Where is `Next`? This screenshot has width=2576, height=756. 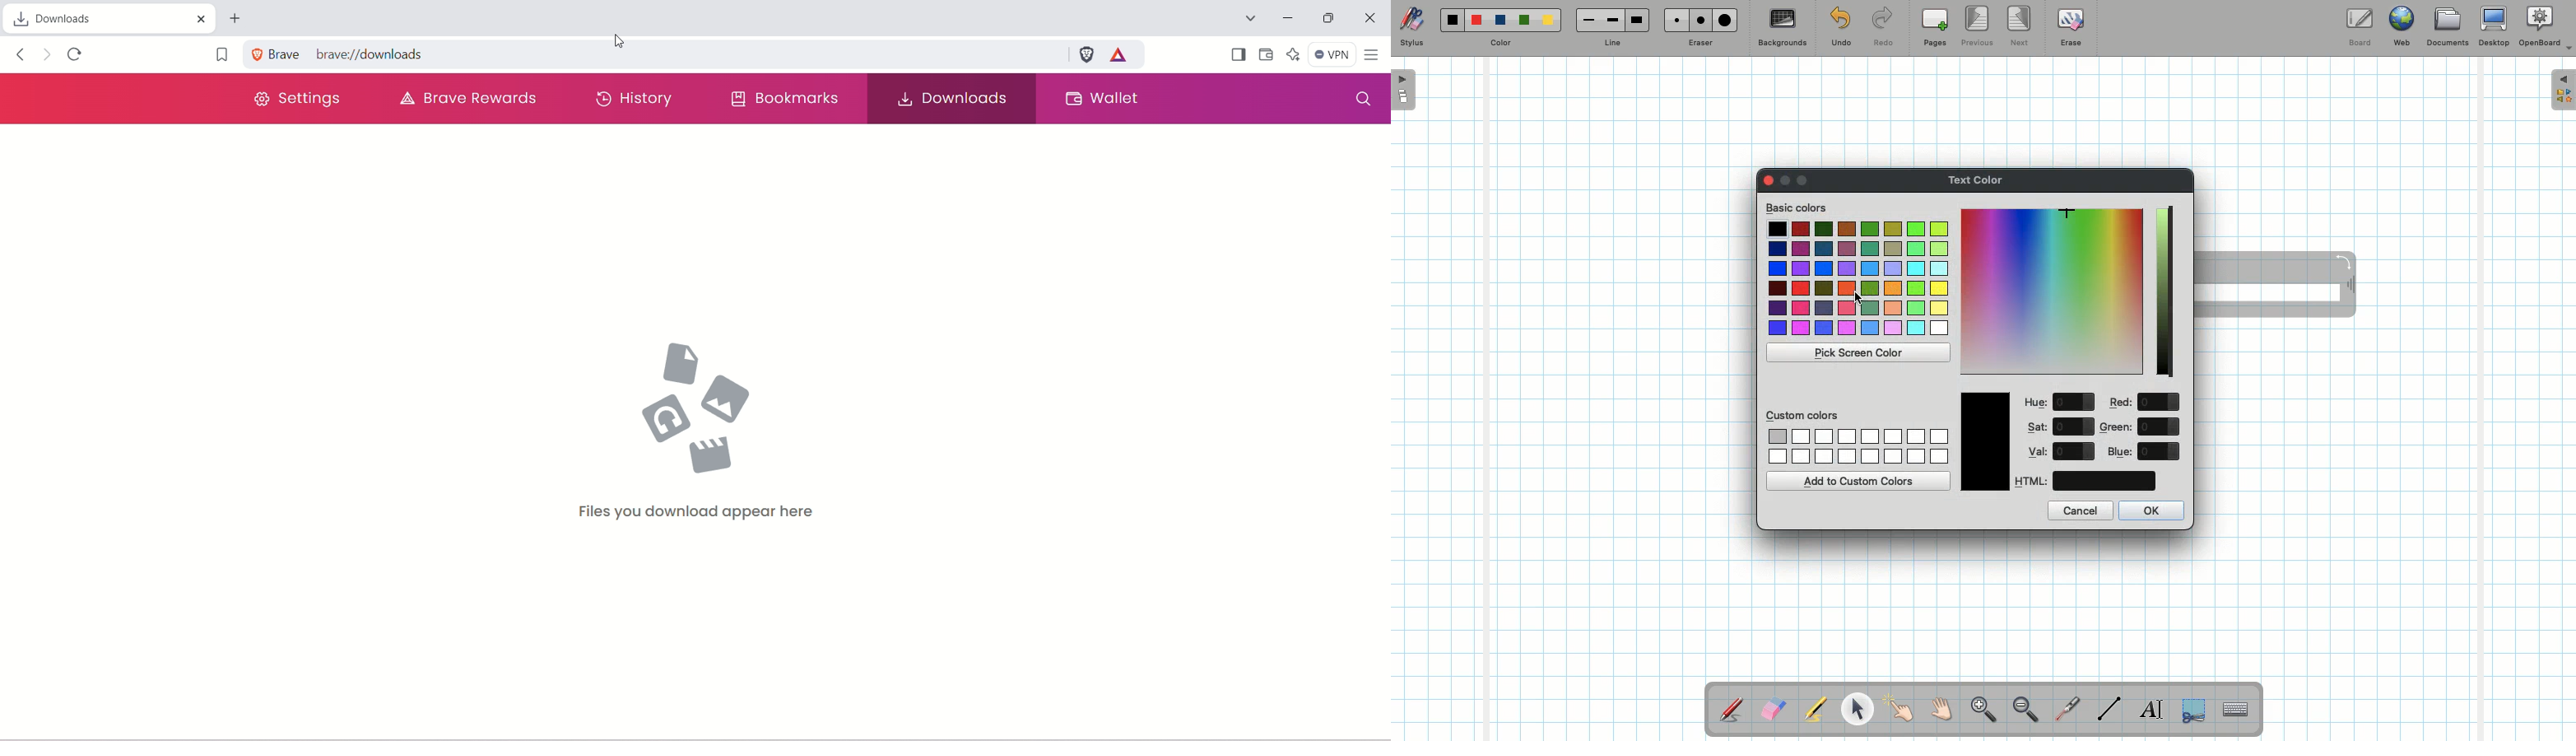
Next is located at coordinates (2020, 25).